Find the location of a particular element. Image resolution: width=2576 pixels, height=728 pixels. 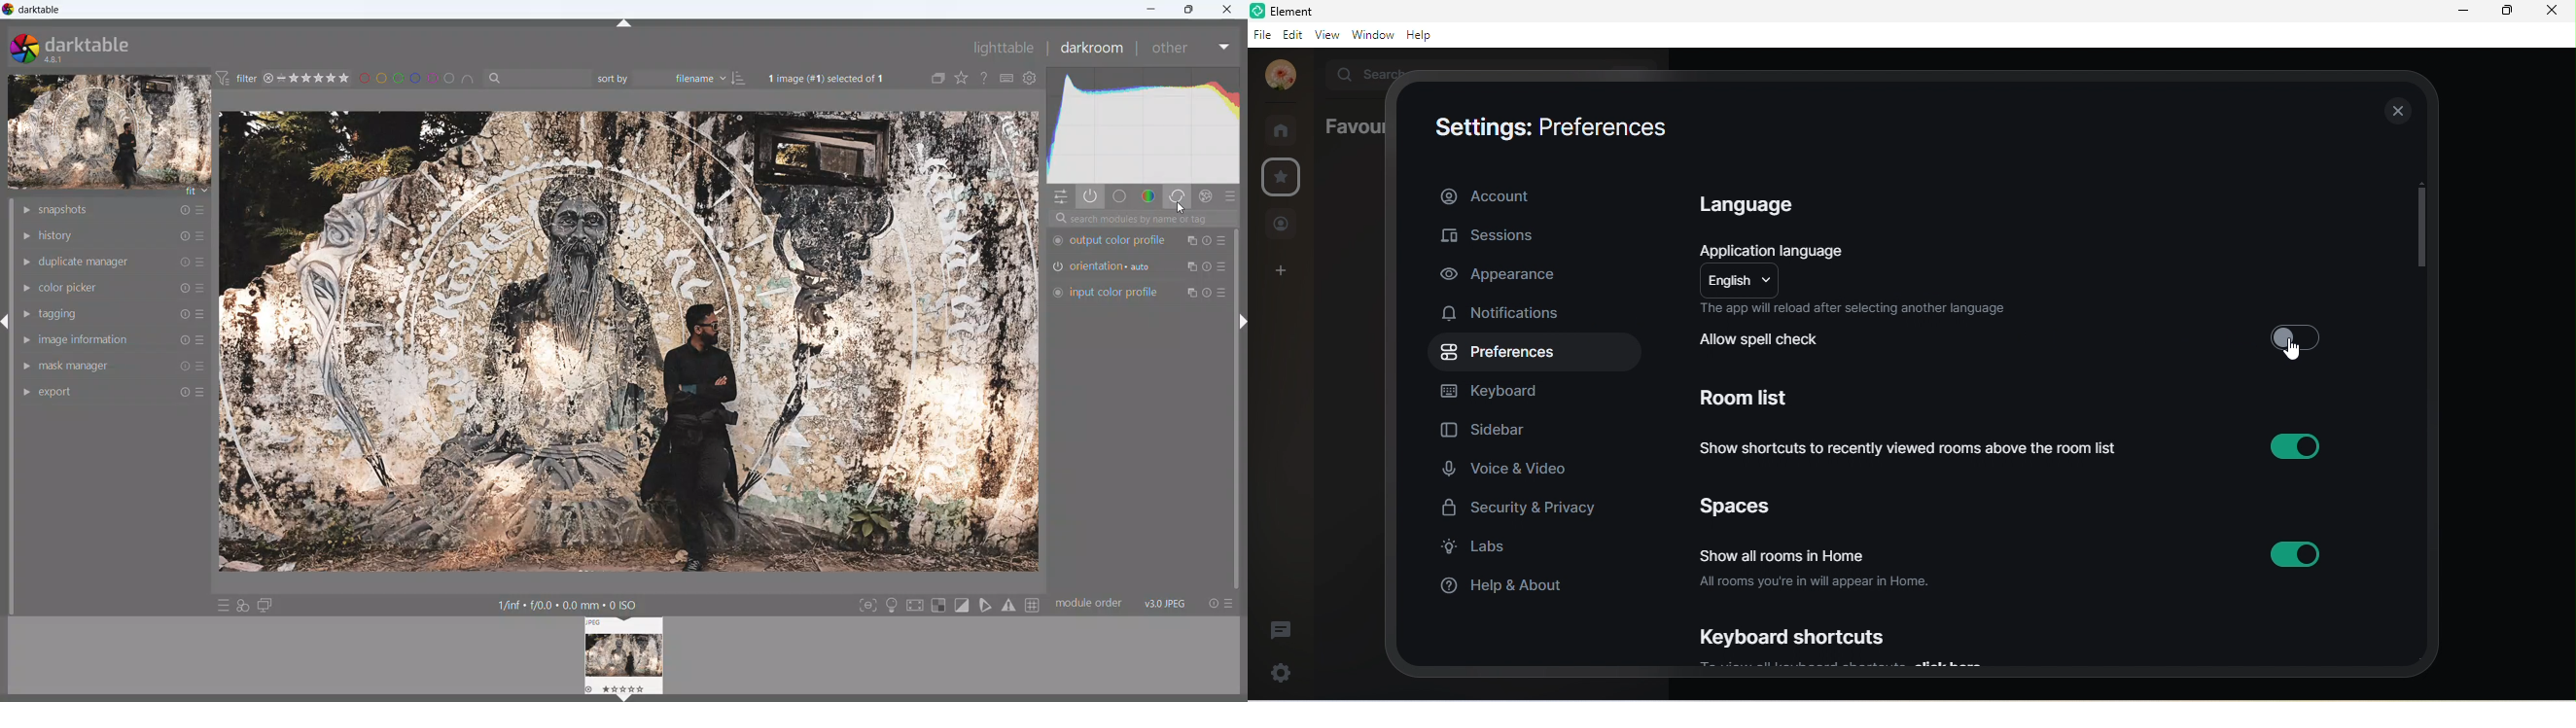

darktable is located at coordinates (88, 44).